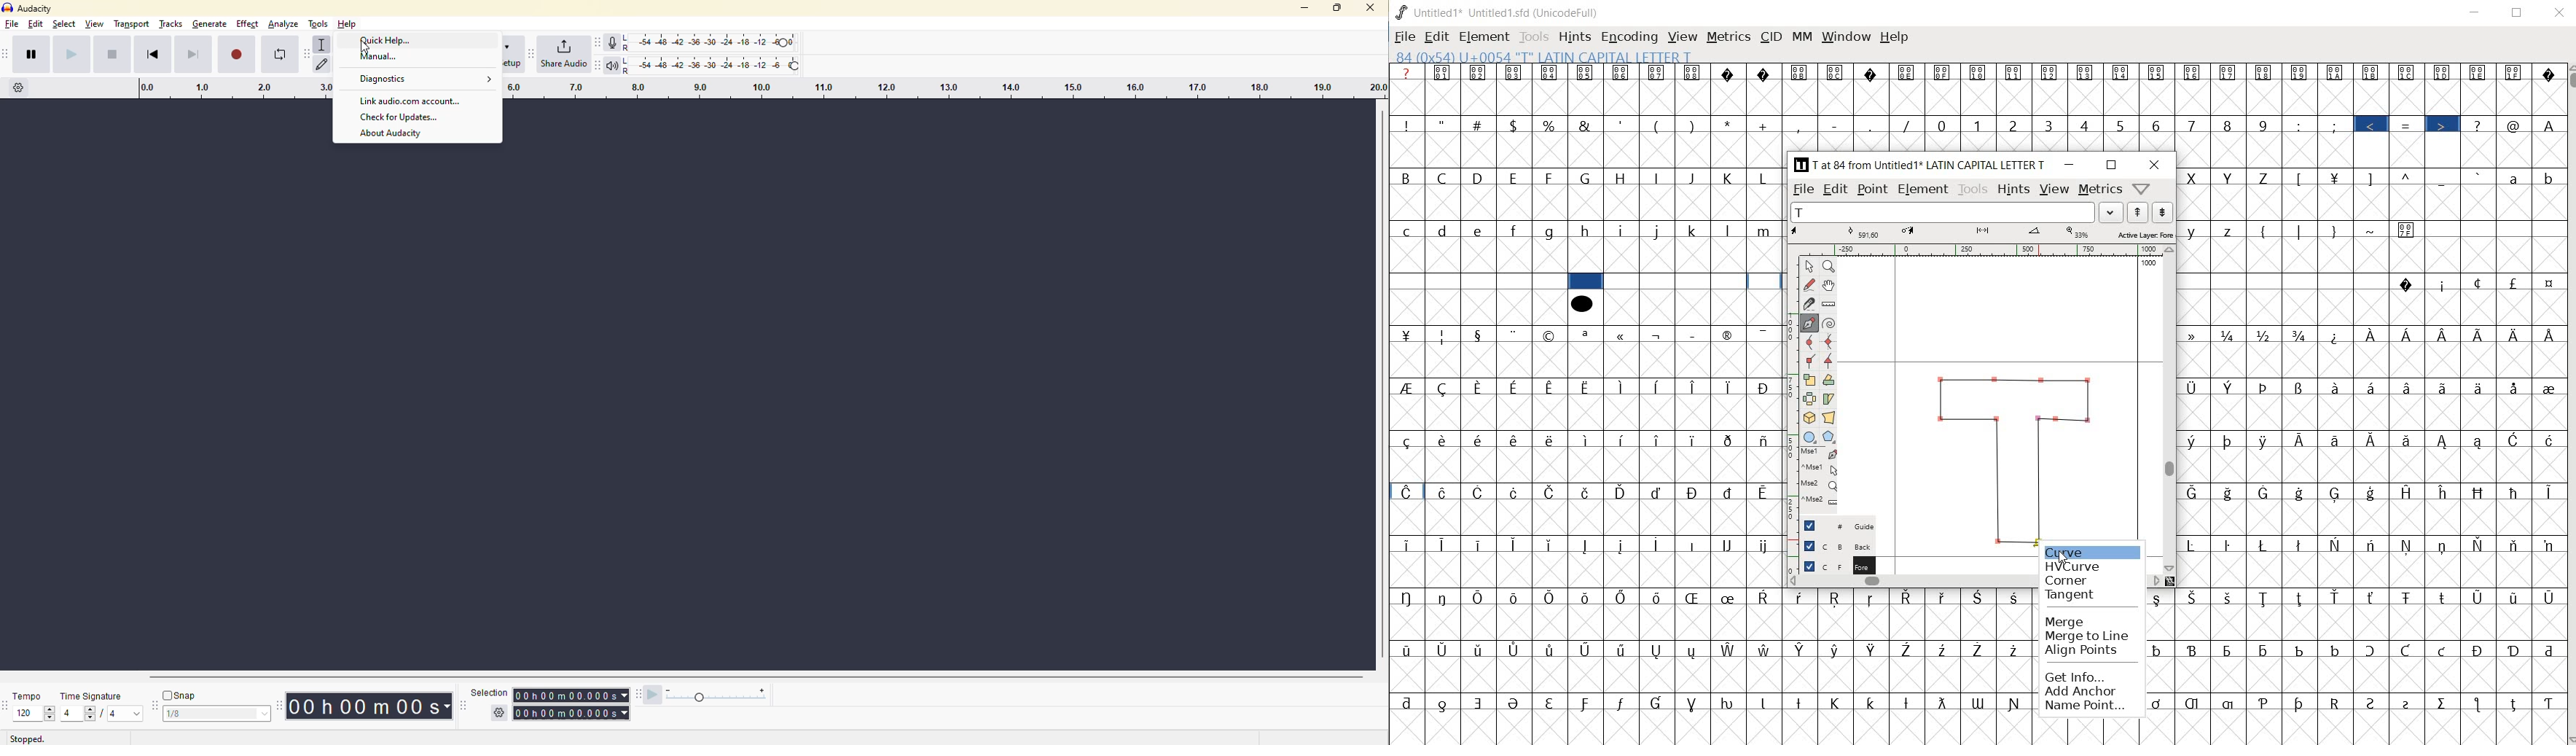  I want to click on Symbol, so click(2546, 545).